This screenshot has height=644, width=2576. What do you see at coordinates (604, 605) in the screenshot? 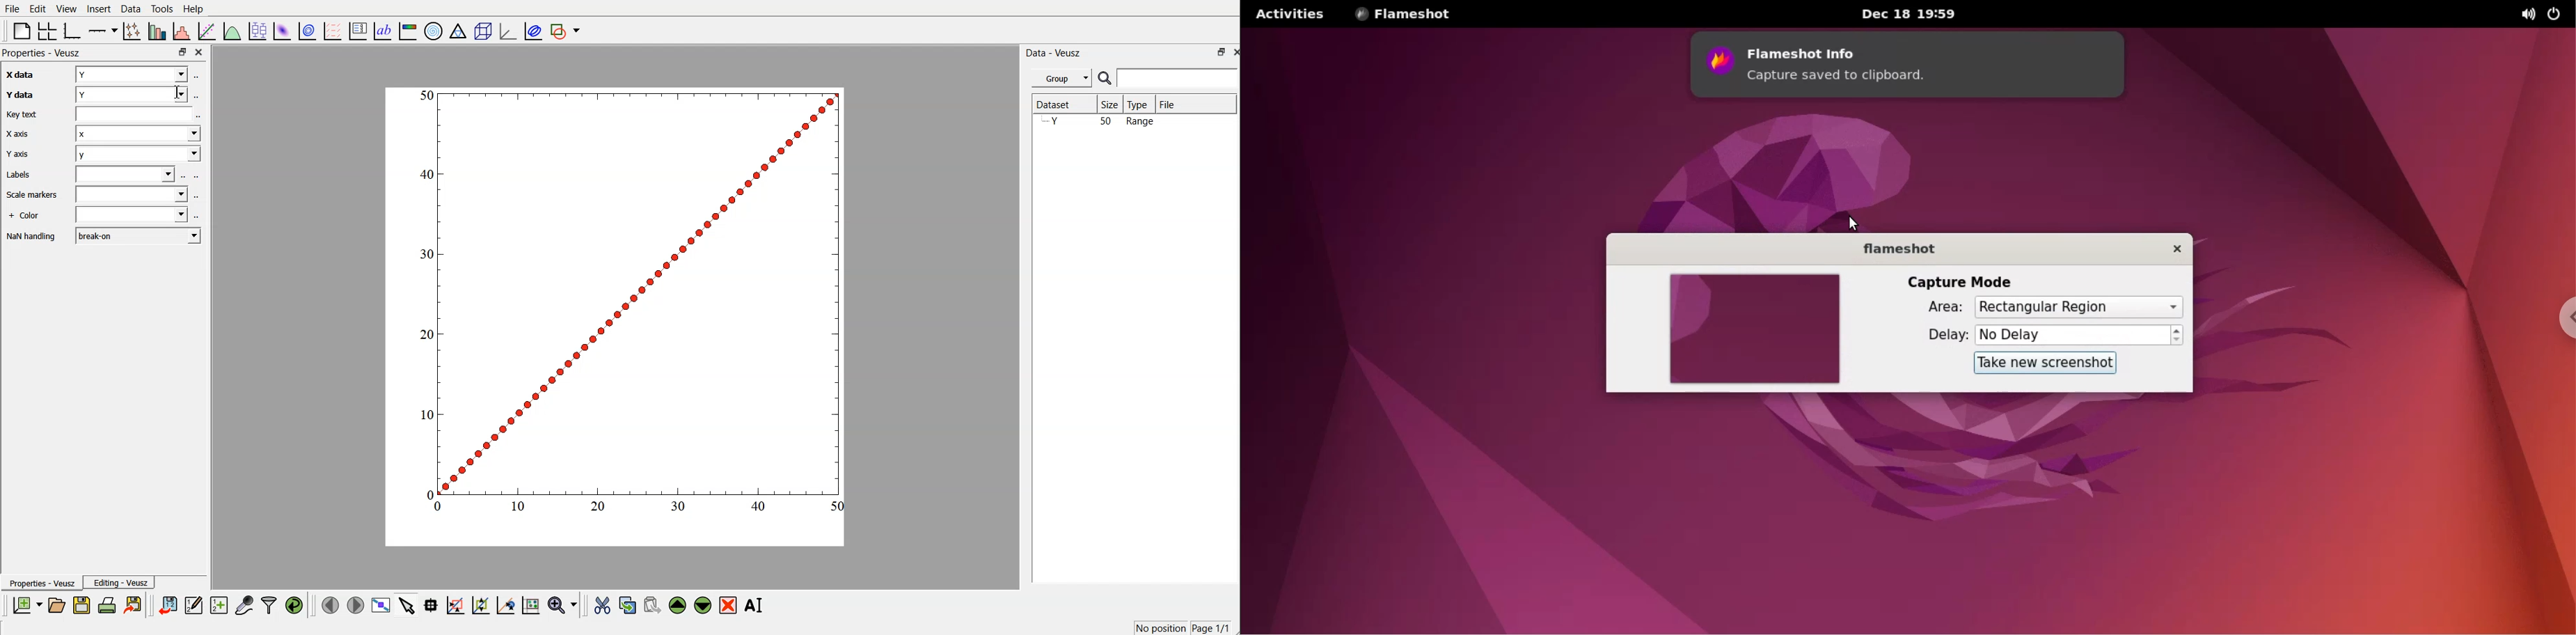
I see `cut the selected widgets` at bounding box center [604, 605].